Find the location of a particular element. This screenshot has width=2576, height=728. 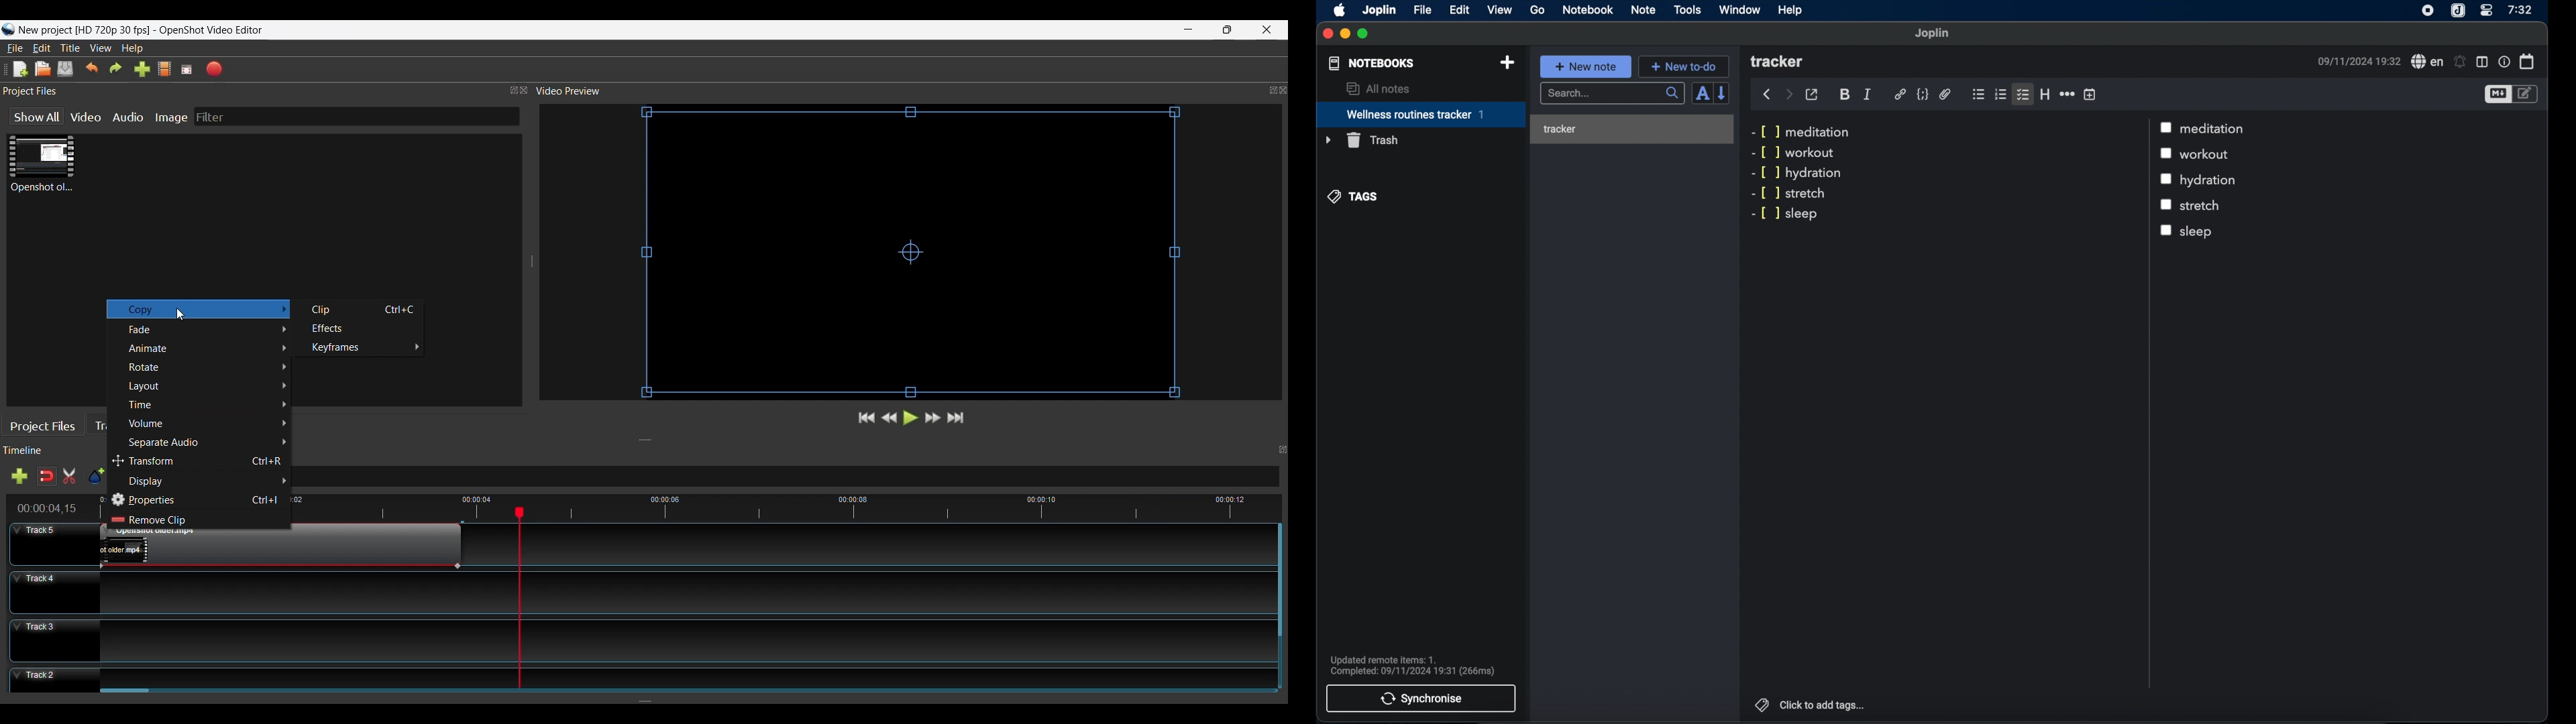

+ new to-do is located at coordinates (1683, 66).